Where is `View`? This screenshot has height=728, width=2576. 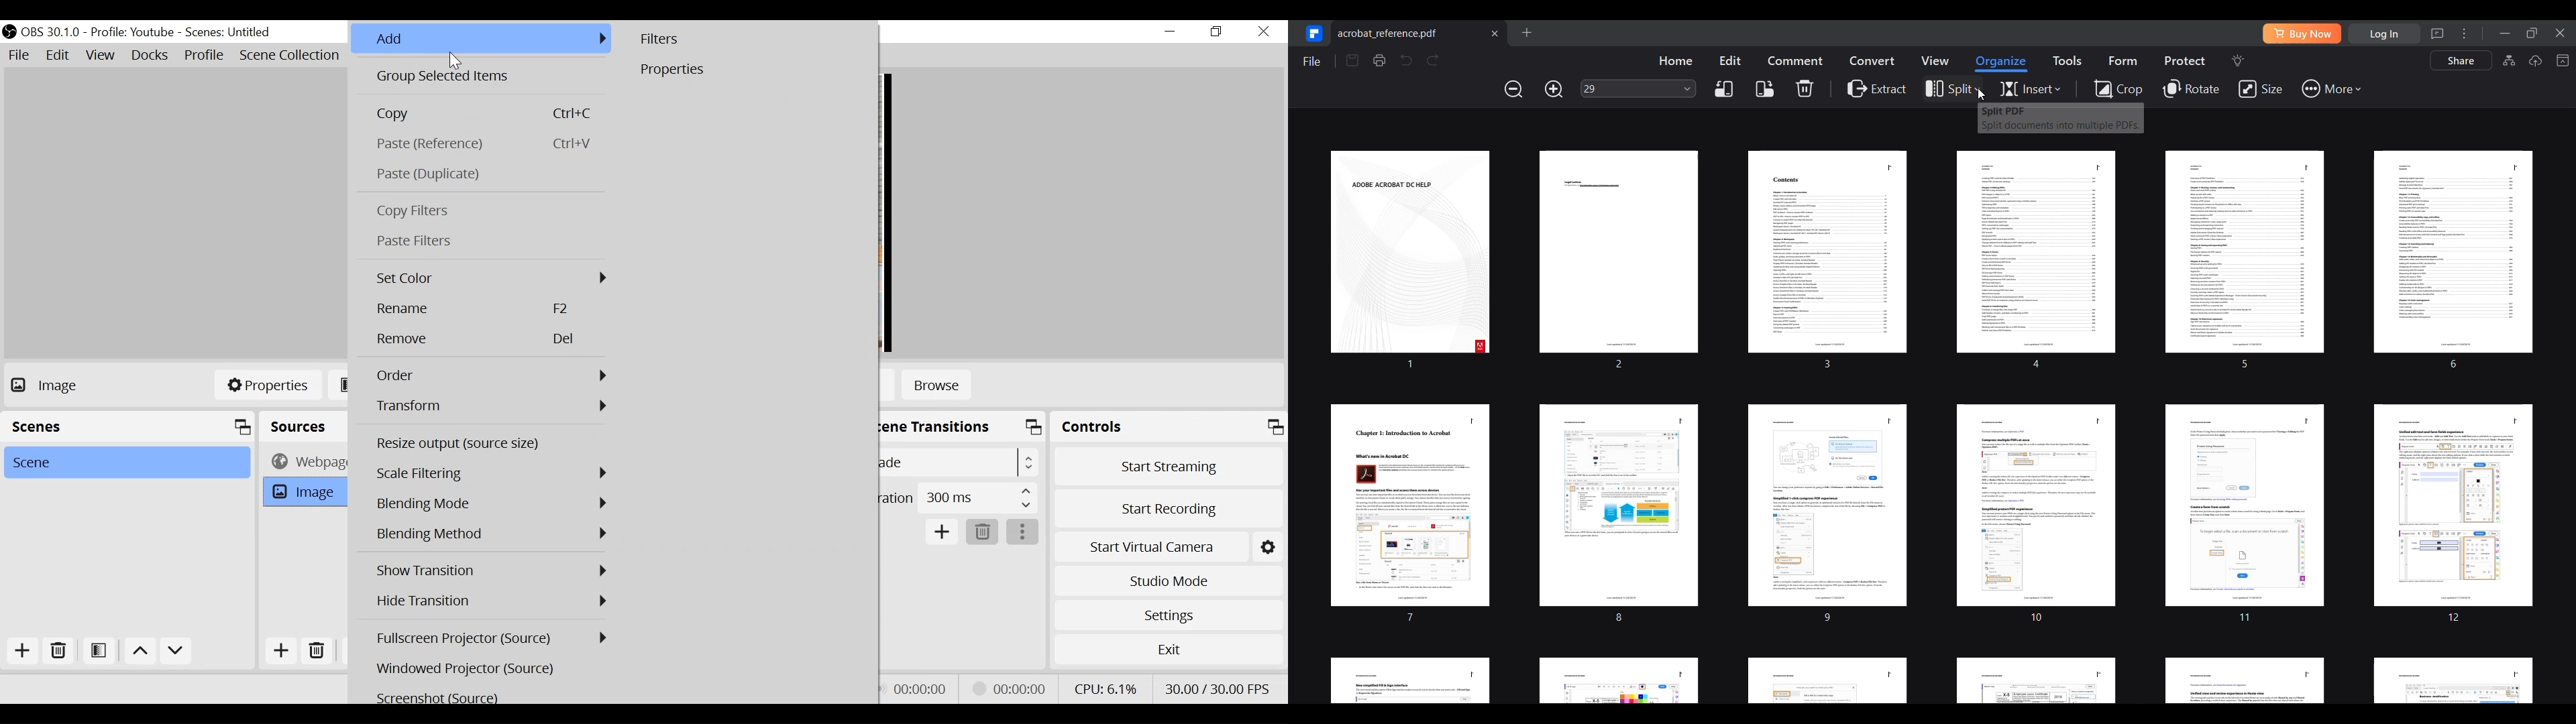
View is located at coordinates (100, 56).